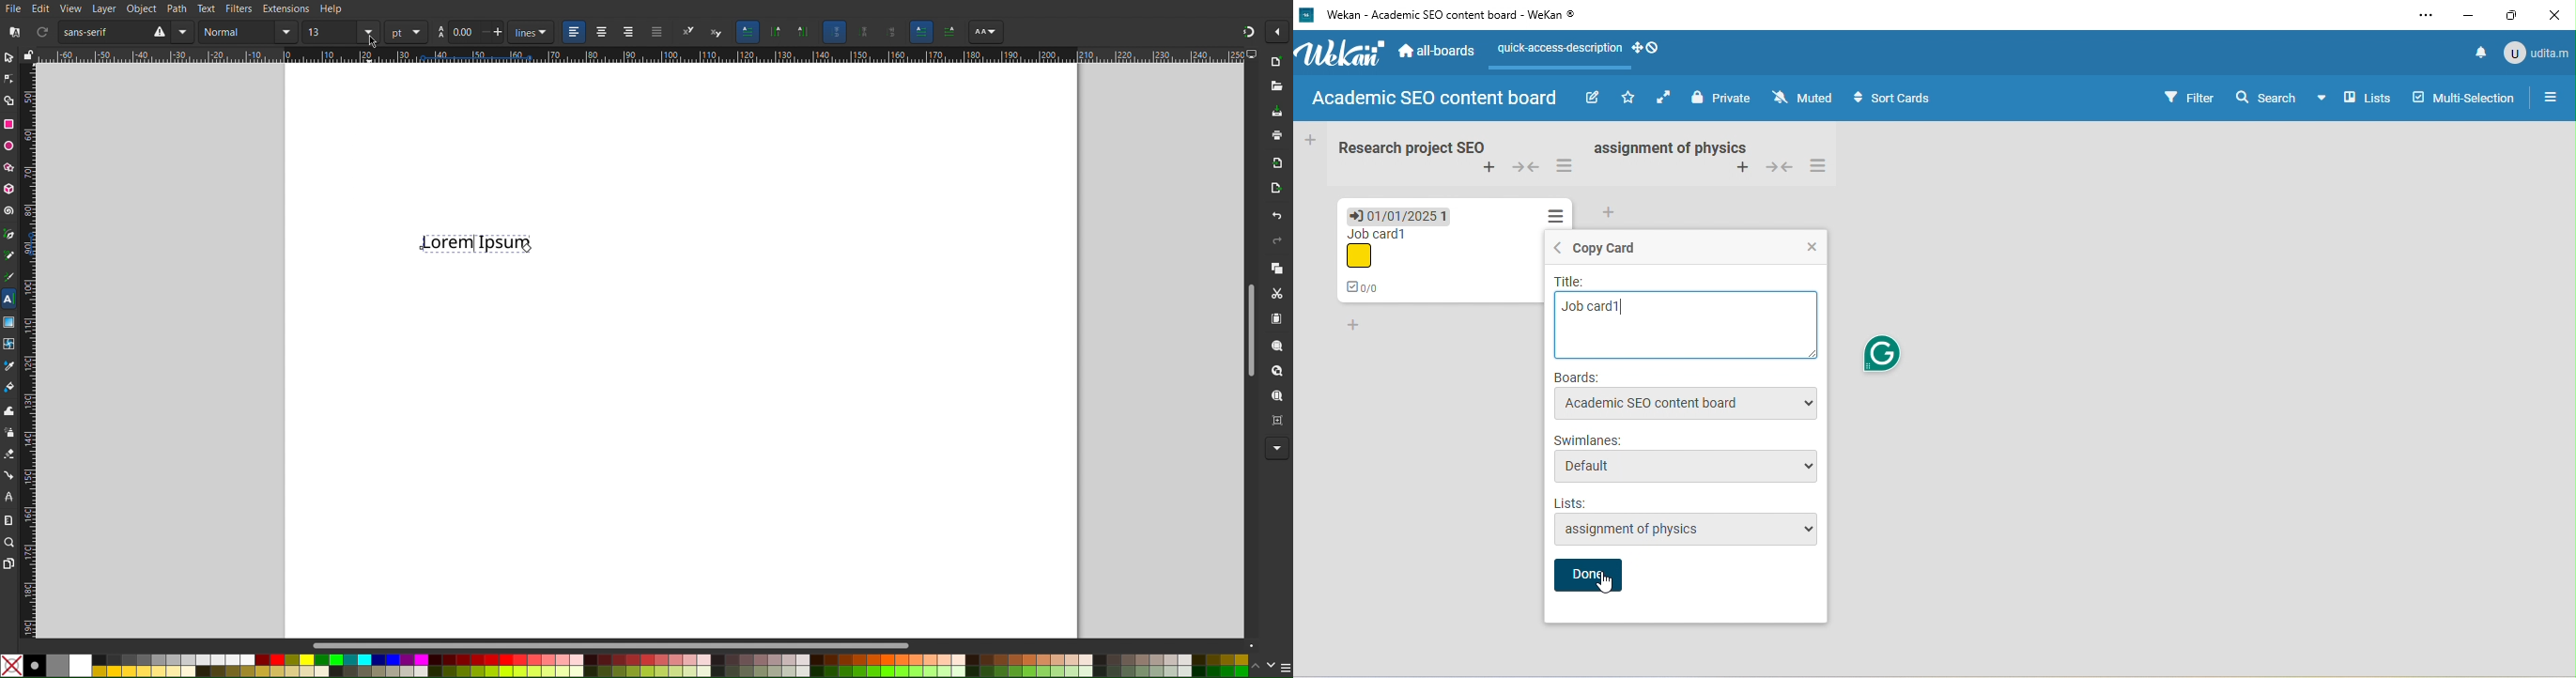 This screenshot has height=700, width=2576. I want to click on left align, so click(572, 31).